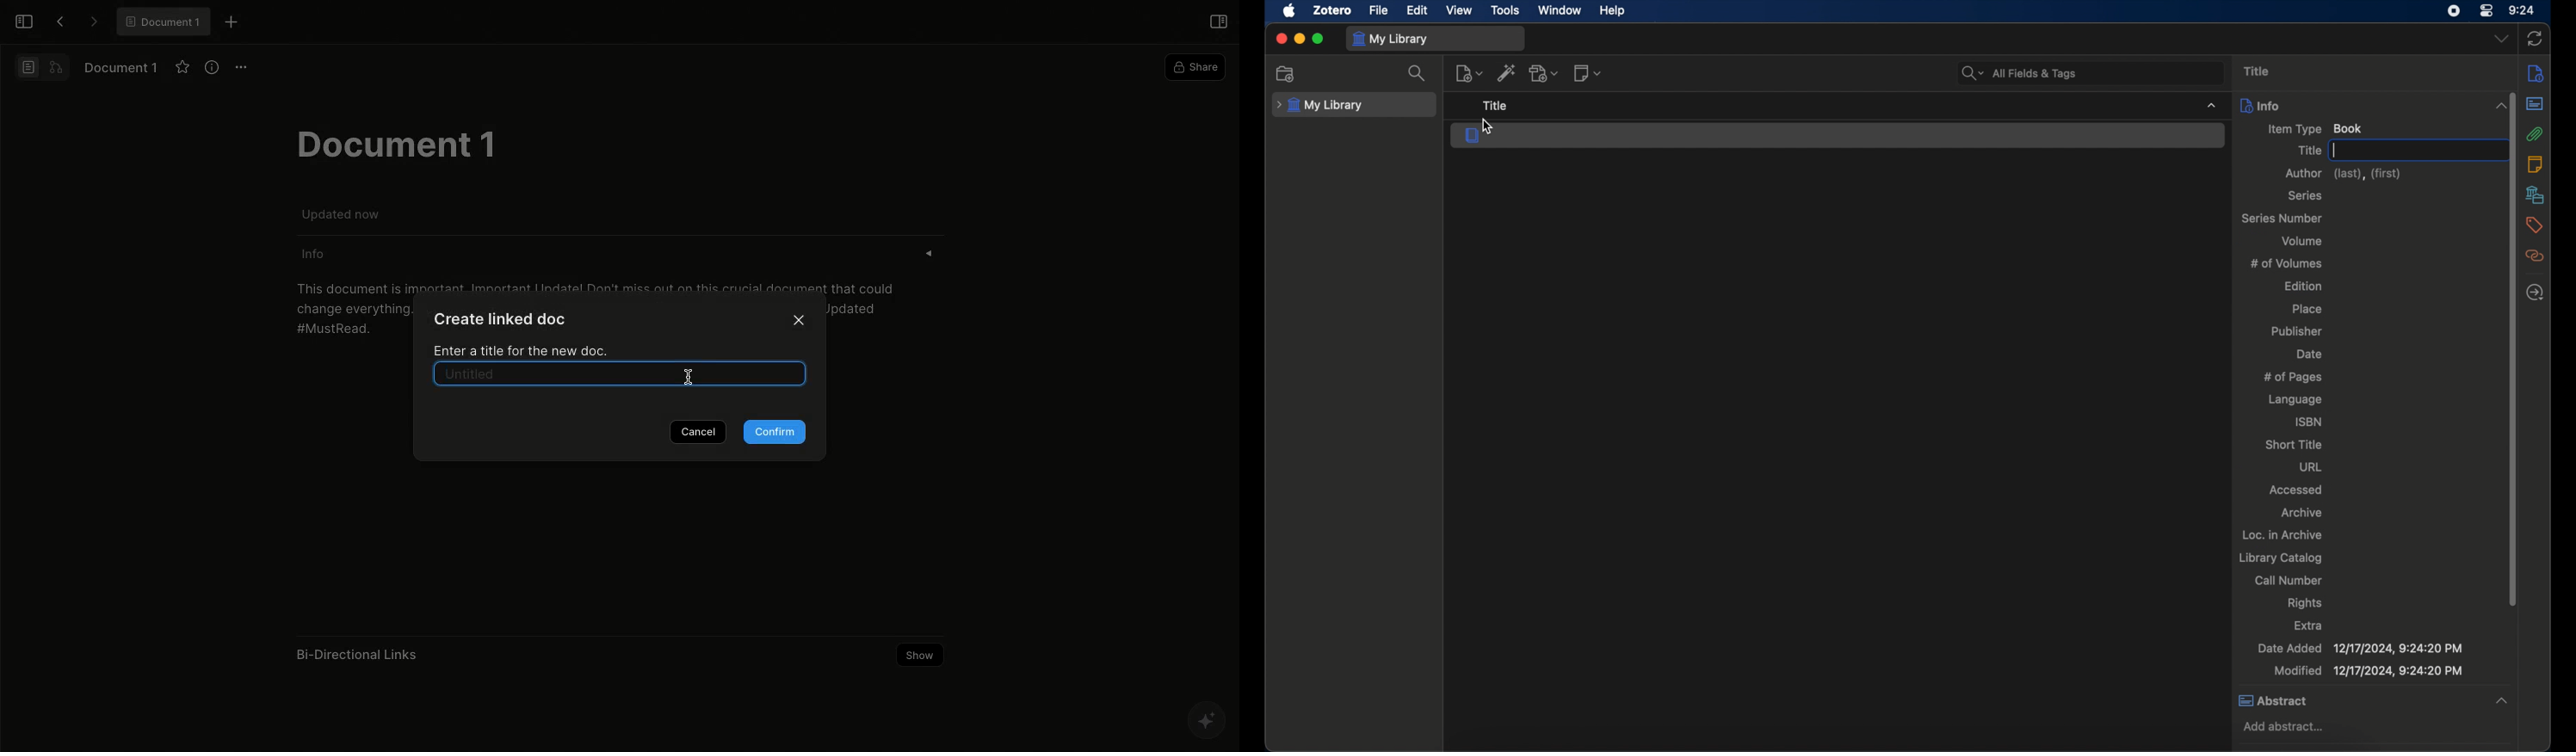 The width and height of the screenshot is (2576, 756). What do you see at coordinates (2536, 134) in the screenshot?
I see `attachments` at bounding box center [2536, 134].